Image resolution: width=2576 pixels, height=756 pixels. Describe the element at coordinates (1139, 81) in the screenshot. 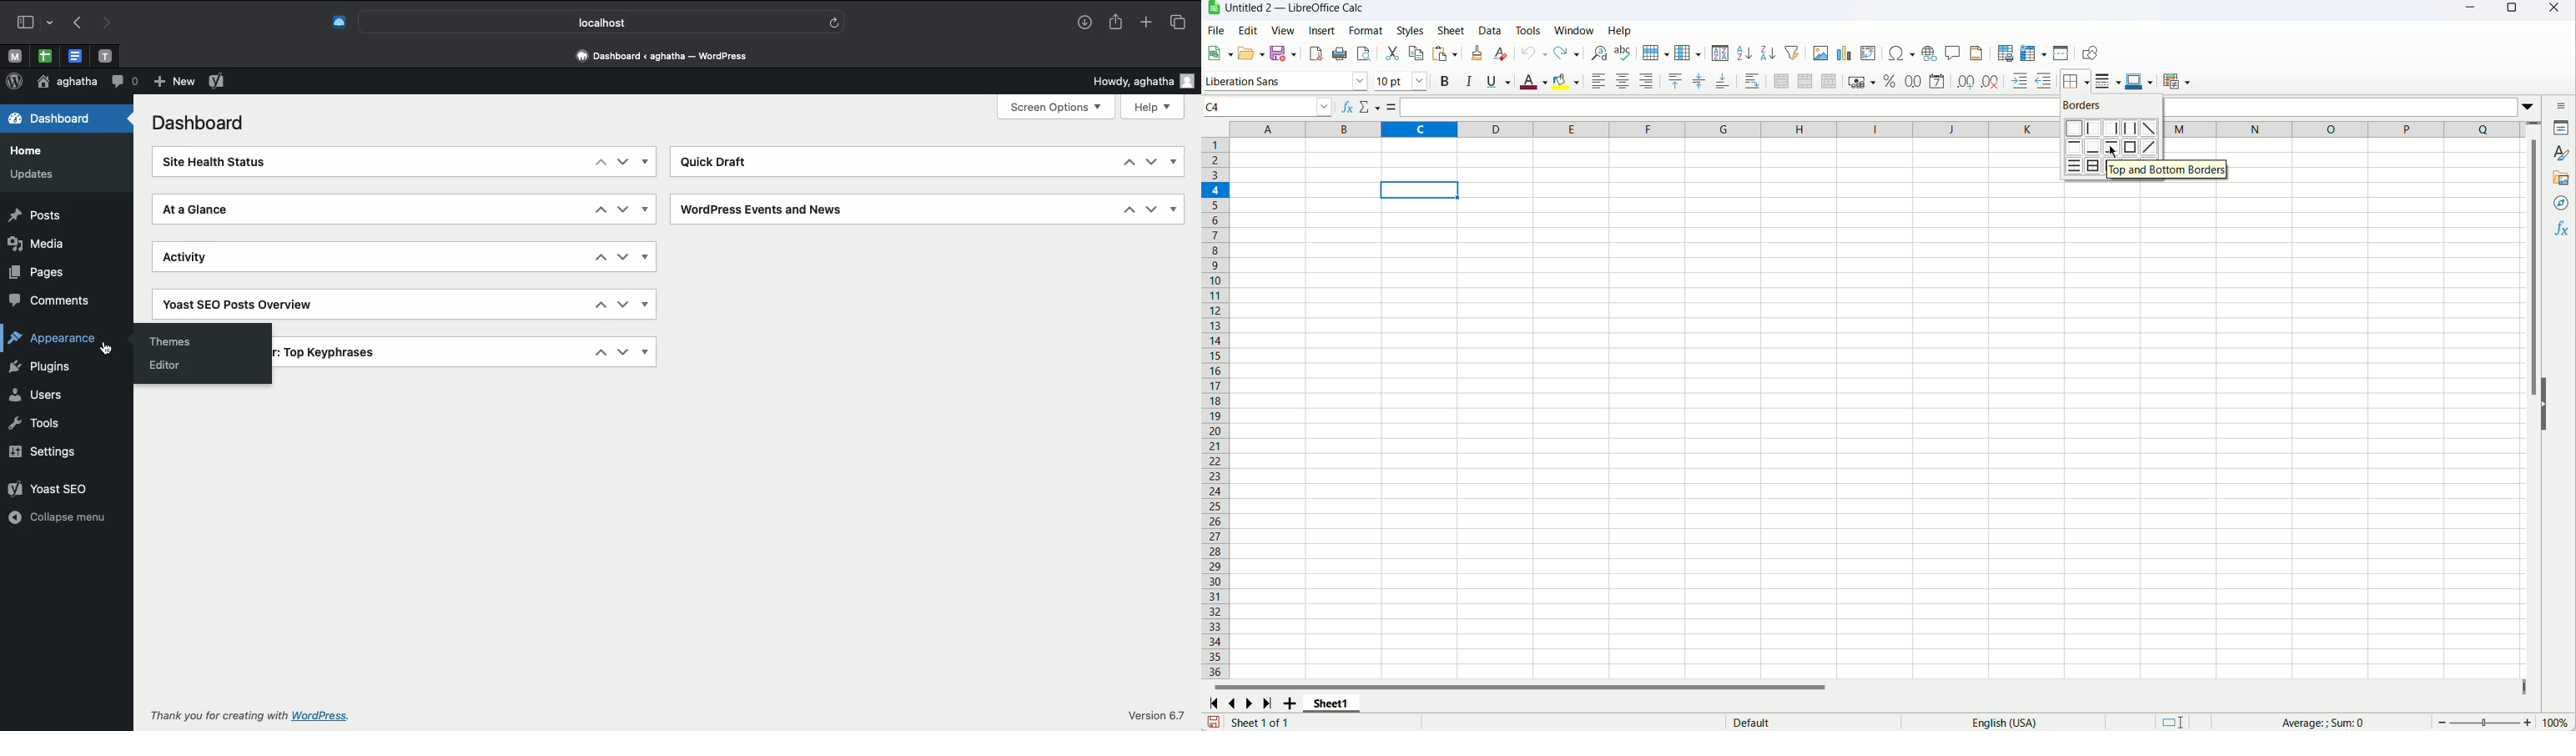

I see `Howdy user` at that location.